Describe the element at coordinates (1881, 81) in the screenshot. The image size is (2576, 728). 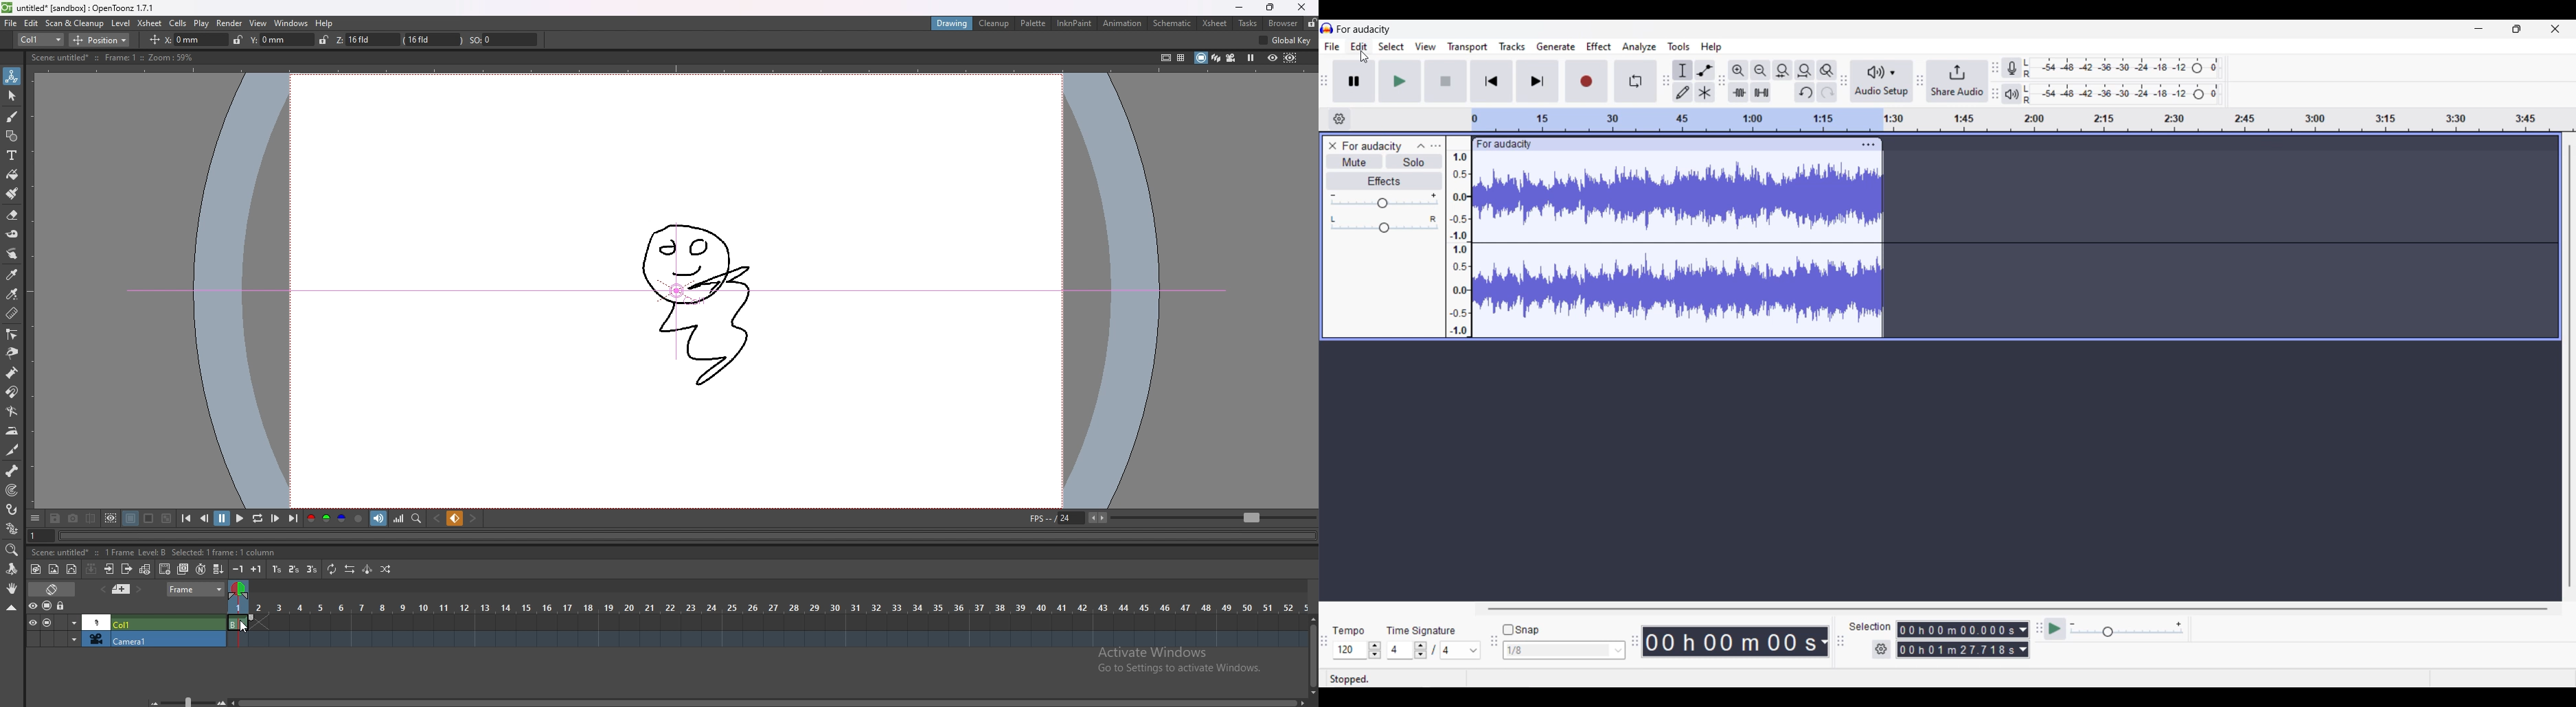
I see `Audio setup` at that location.